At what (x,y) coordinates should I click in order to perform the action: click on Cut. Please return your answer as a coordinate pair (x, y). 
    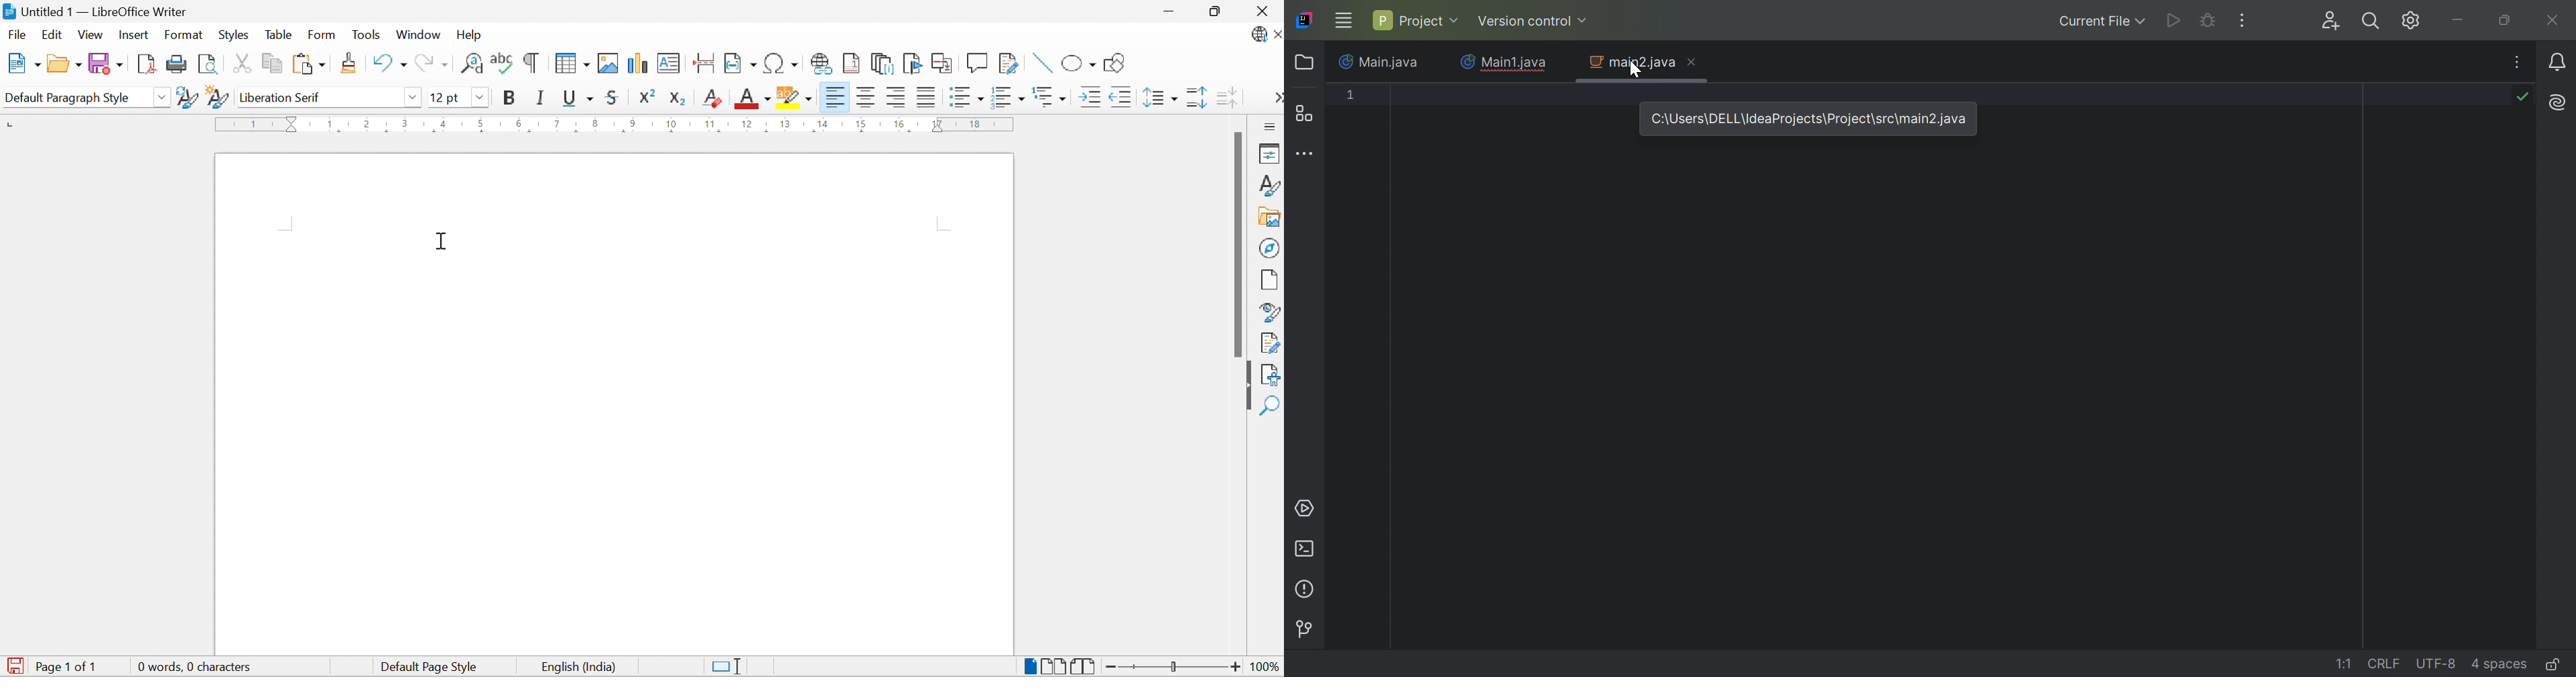
    Looking at the image, I should click on (239, 63).